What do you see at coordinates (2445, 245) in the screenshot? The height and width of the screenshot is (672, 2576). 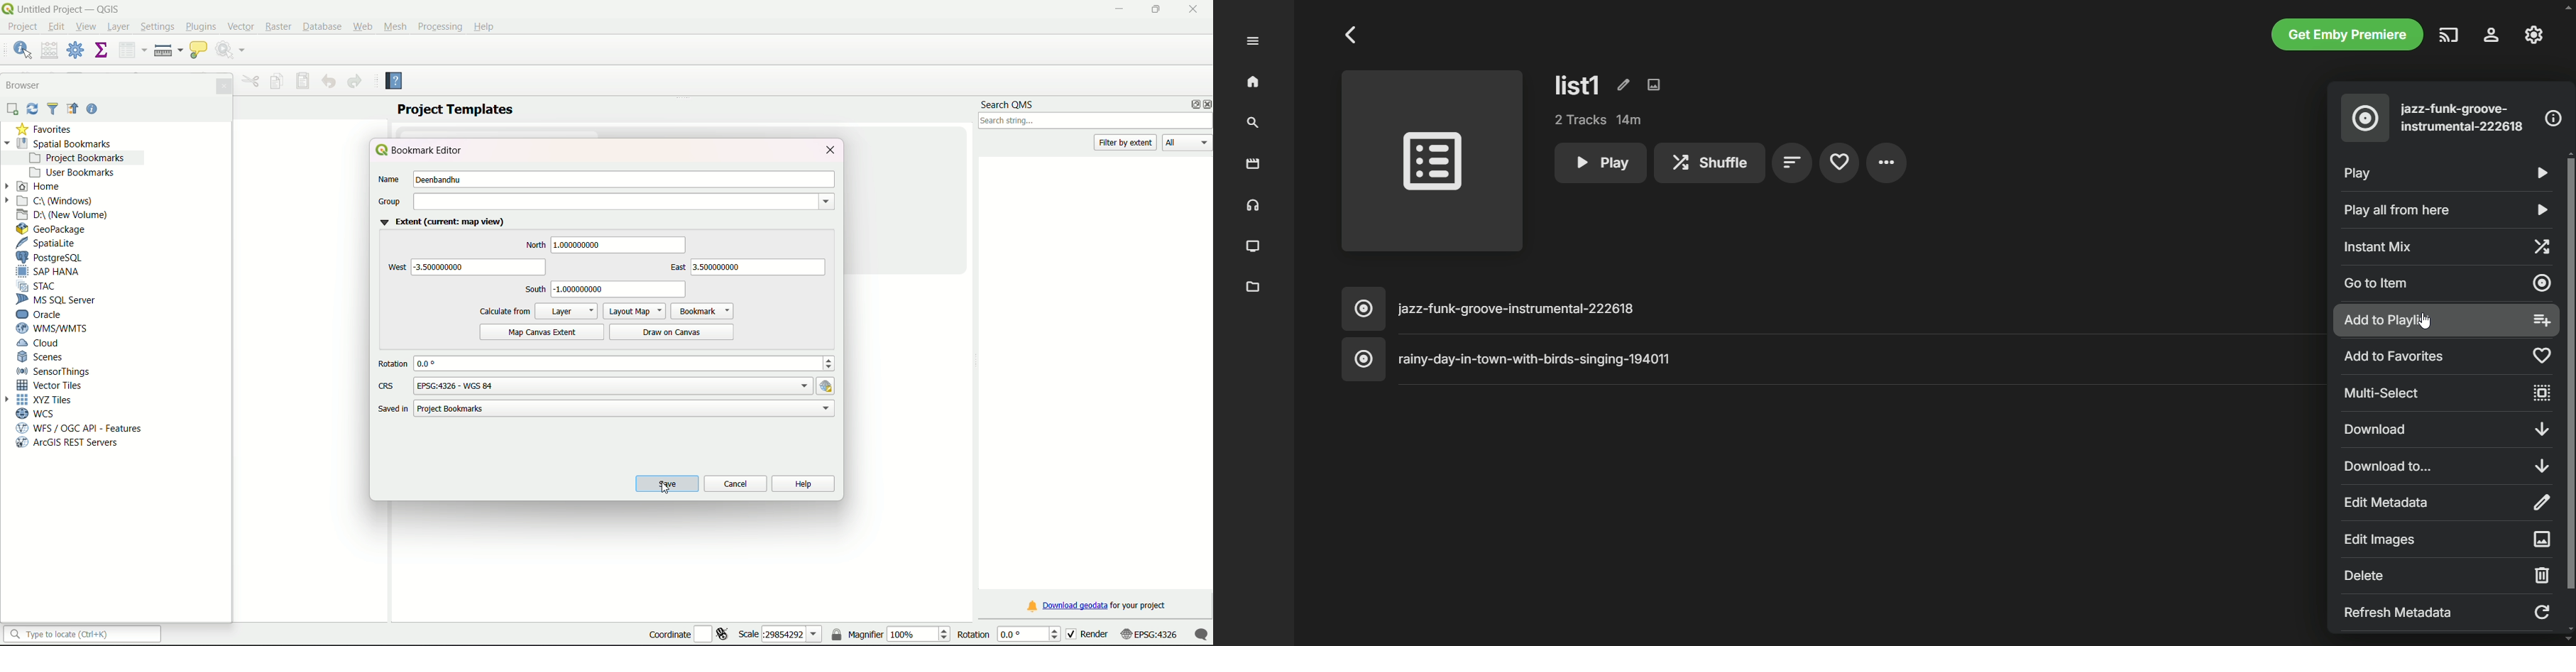 I see `instant mix` at bounding box center [2445, 245].